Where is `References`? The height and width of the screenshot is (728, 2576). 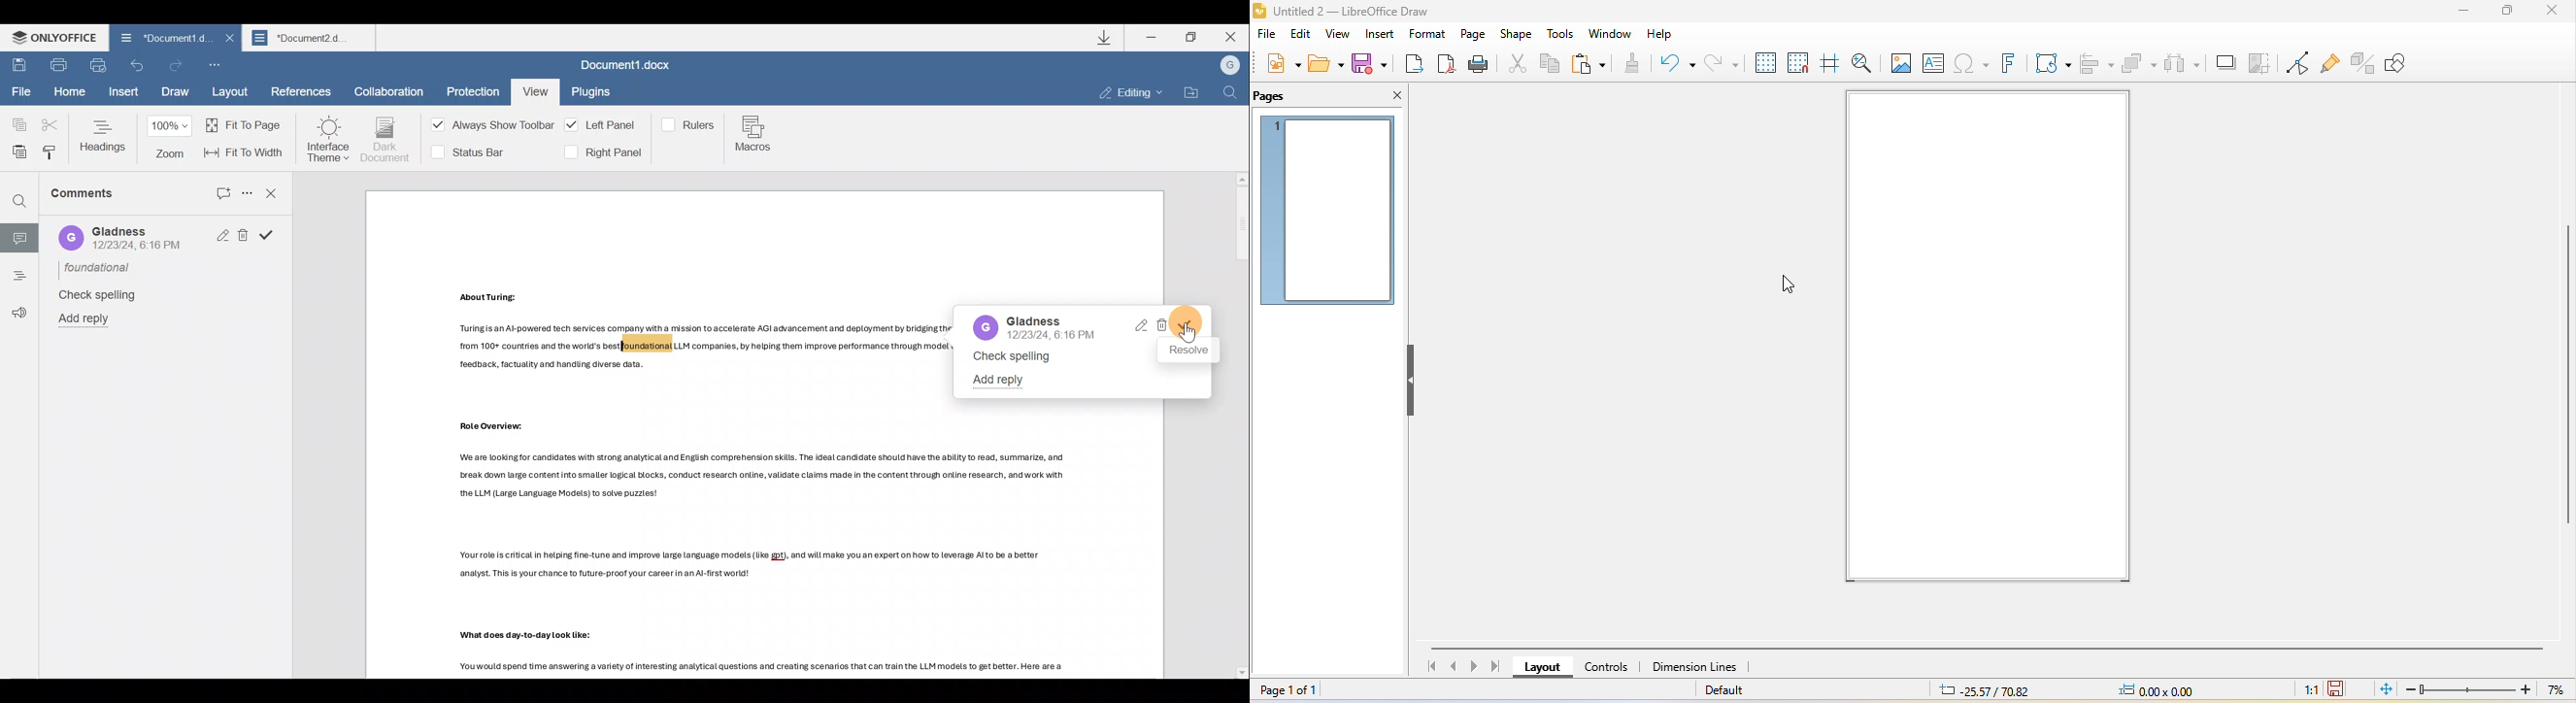
References is located at coordinates (300, 93).